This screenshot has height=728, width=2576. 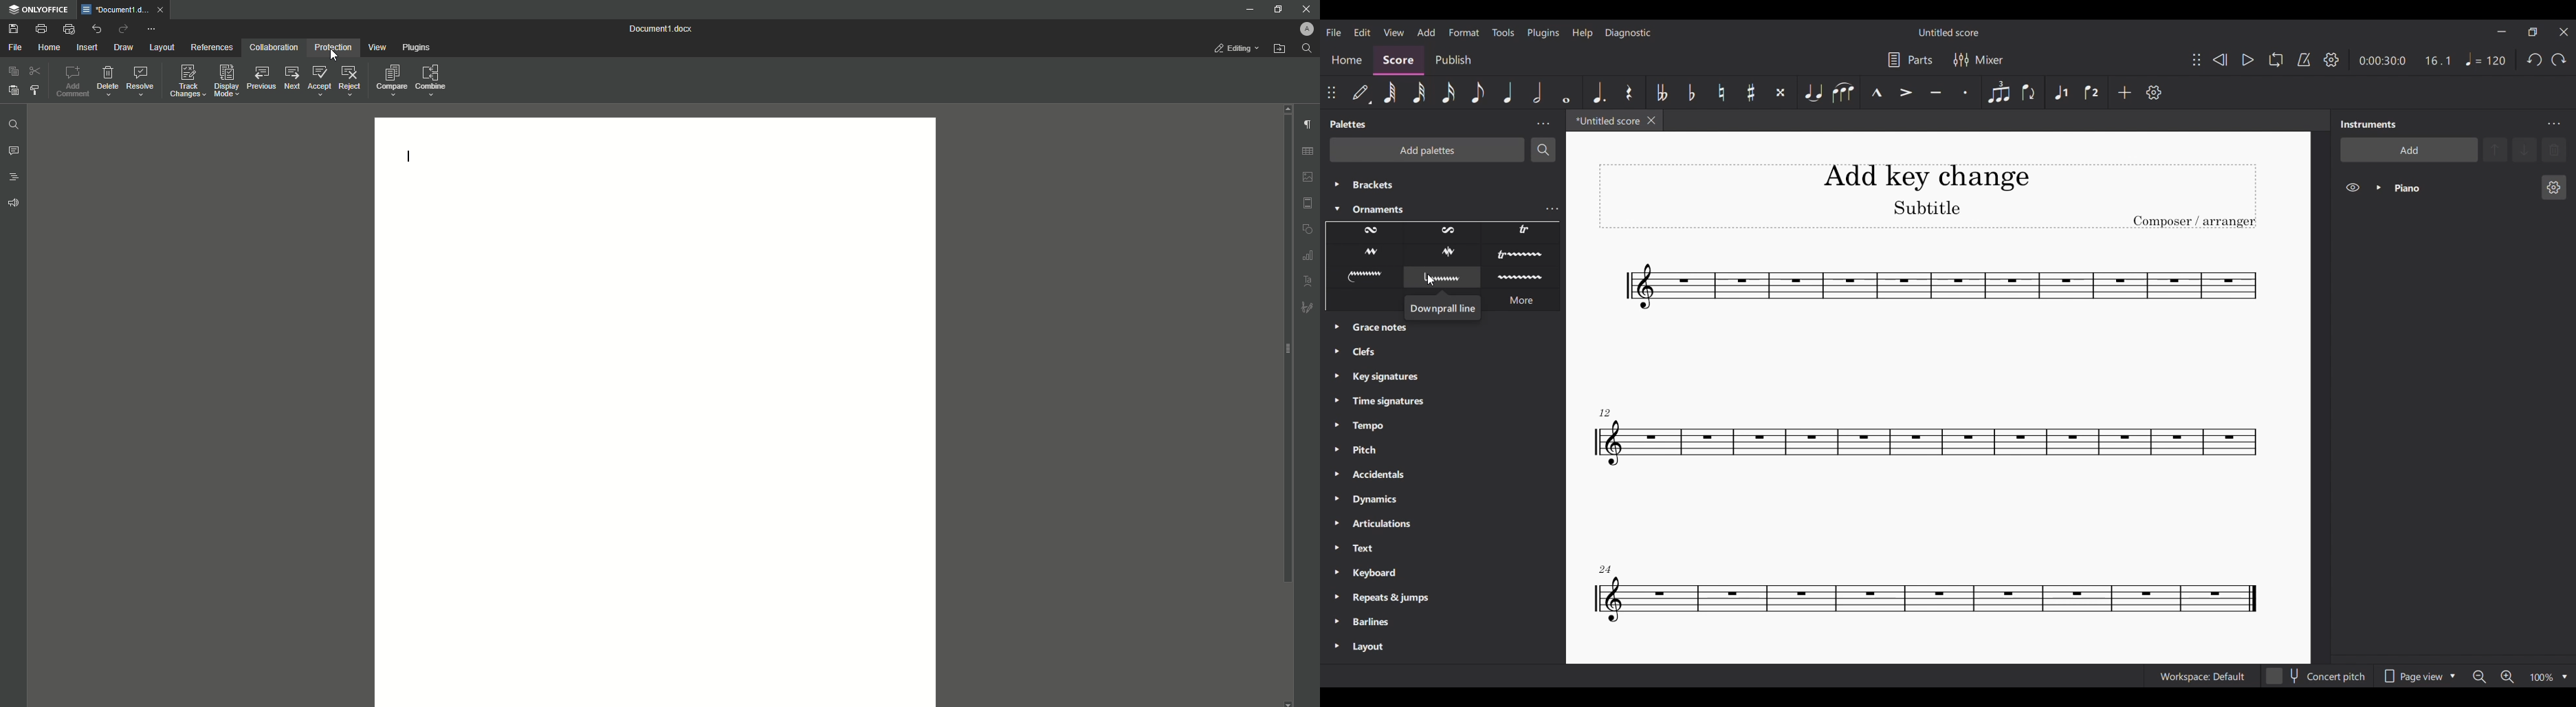 What do you see at coordinates (35, 89) in the screenshot?
I see `Choose Styling` at bounding box center [35, 89].